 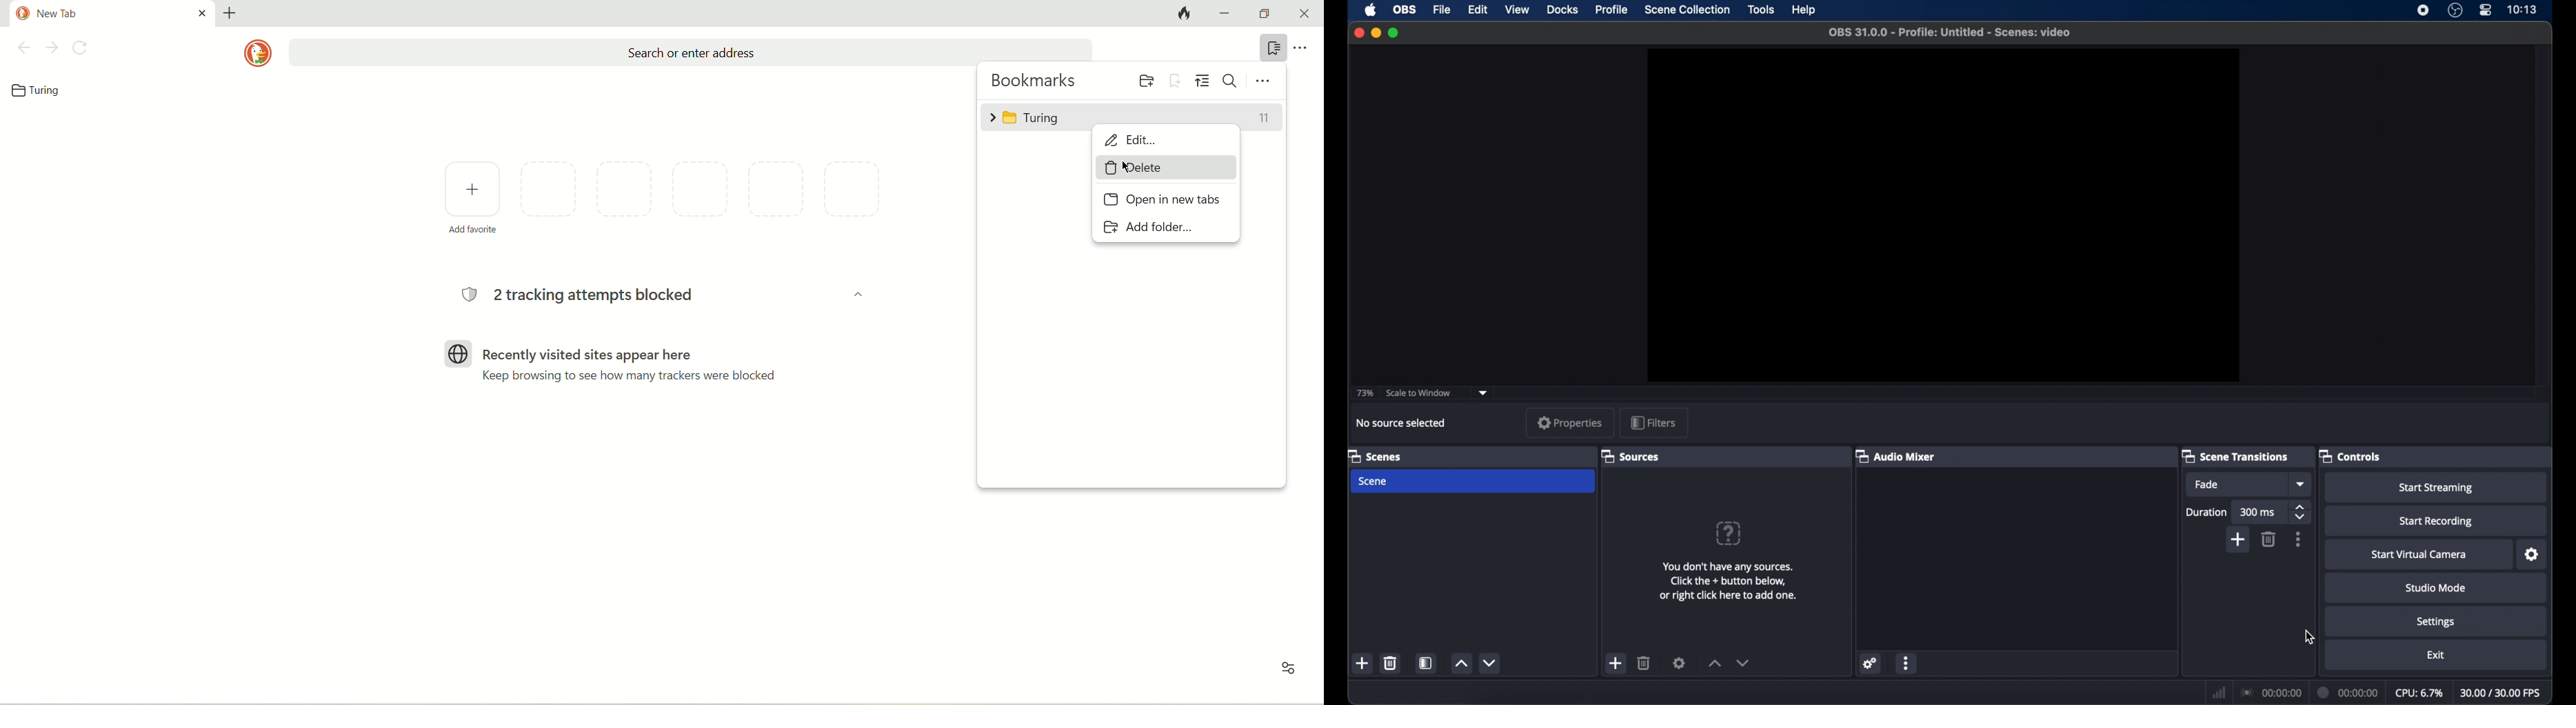 I want to click on scale to window, so click(x=1419, y=392).